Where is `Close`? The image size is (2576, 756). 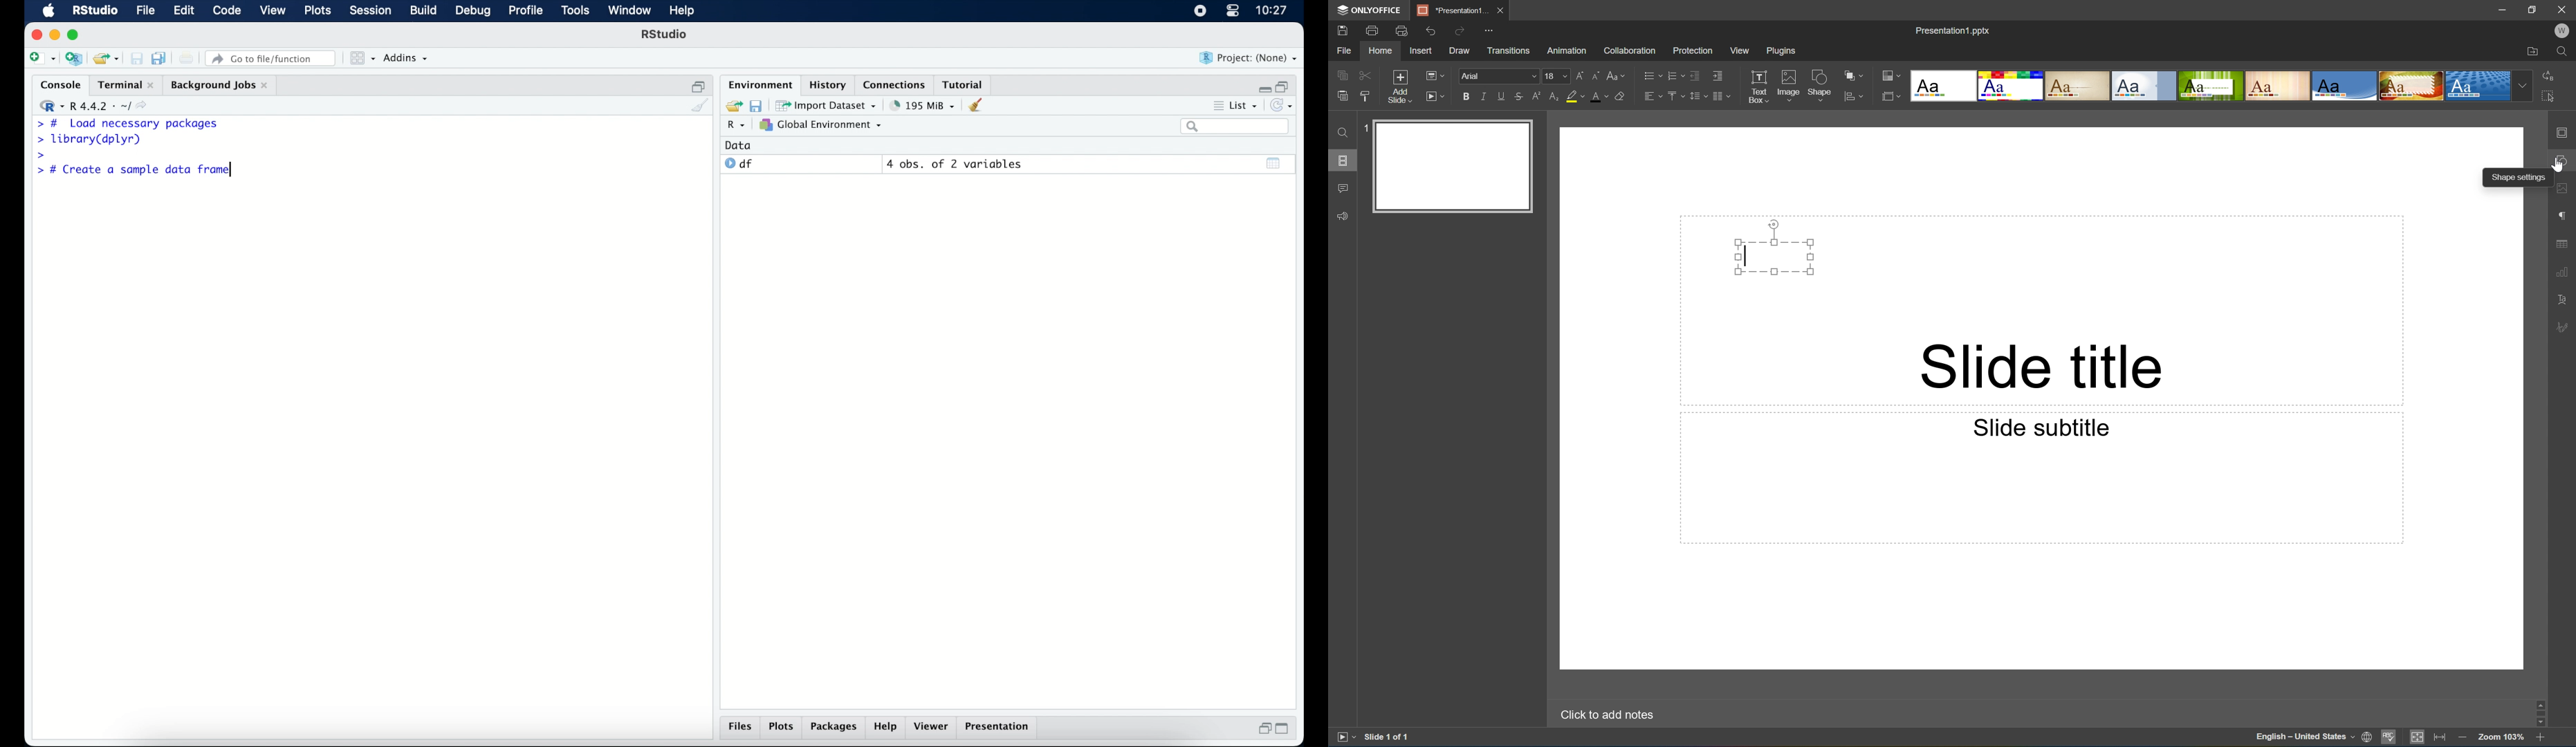
Close is located at coordinates (1499, 9).